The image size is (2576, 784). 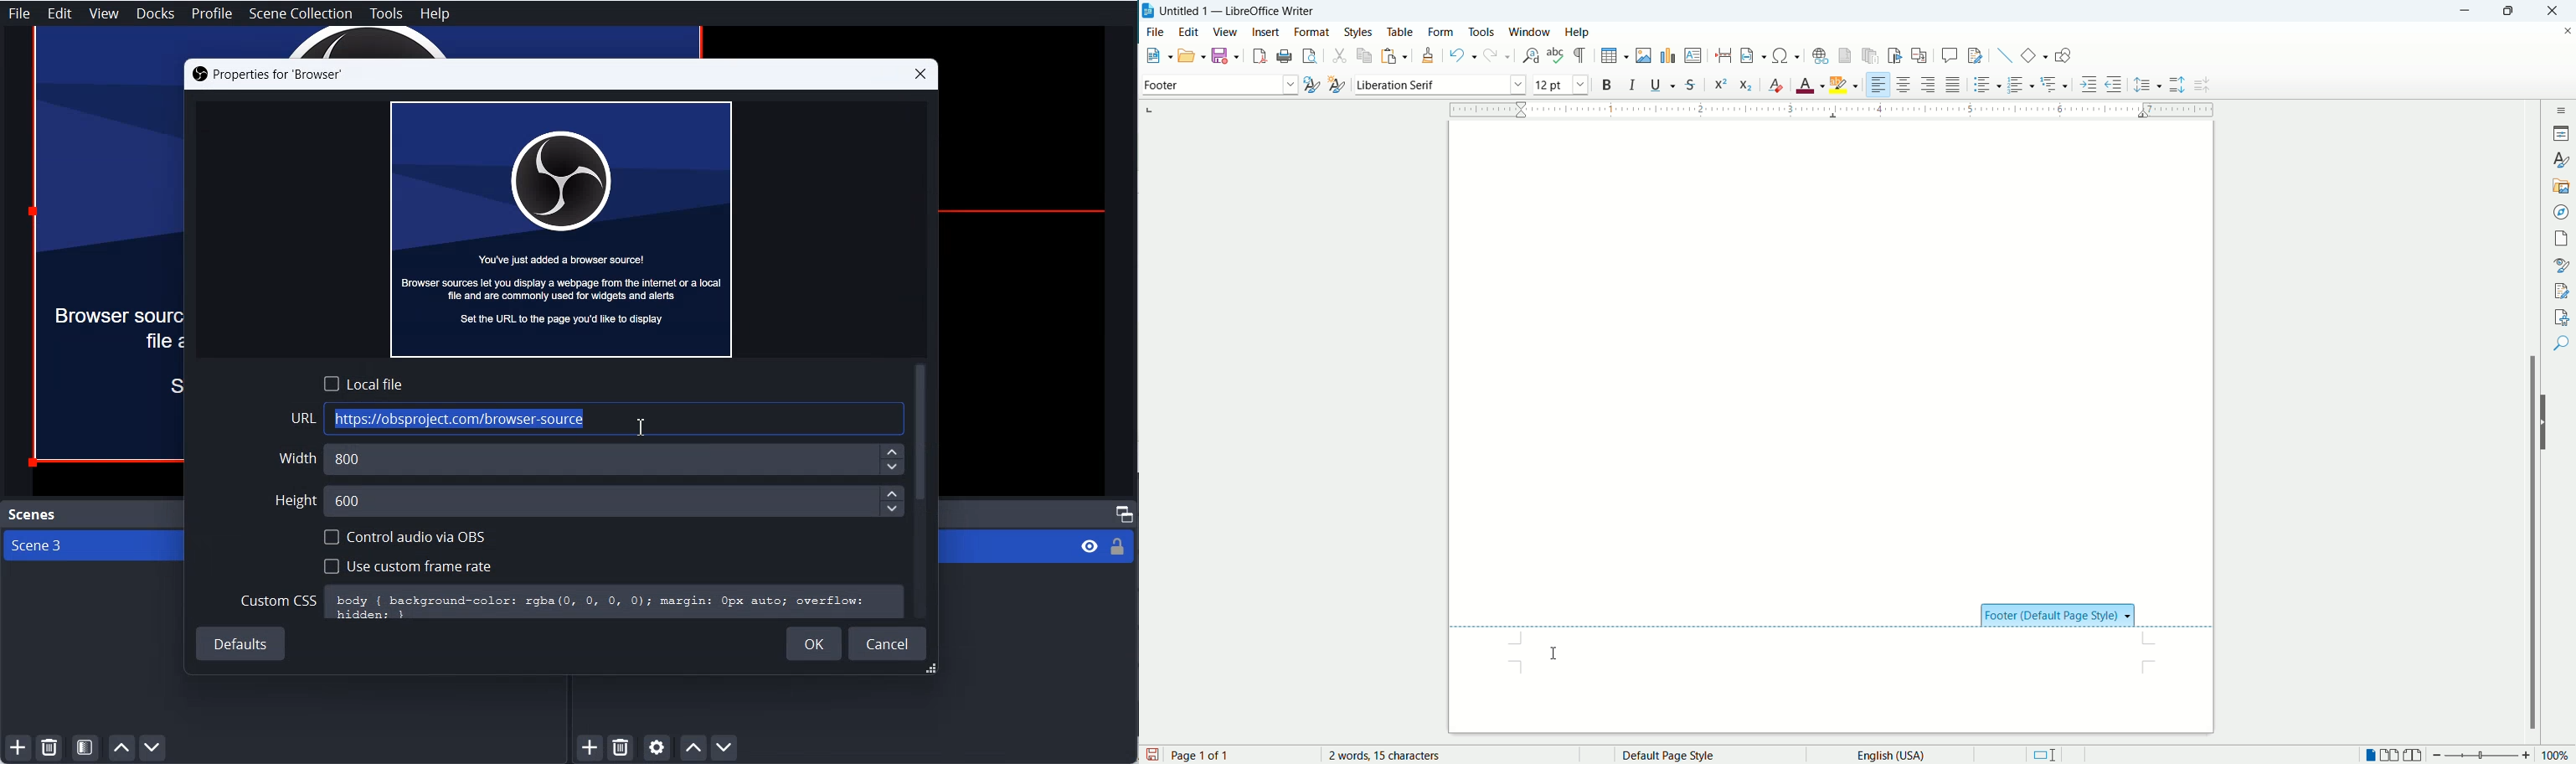 I want to click on (un)check Local File, so click(x=363, y=383).